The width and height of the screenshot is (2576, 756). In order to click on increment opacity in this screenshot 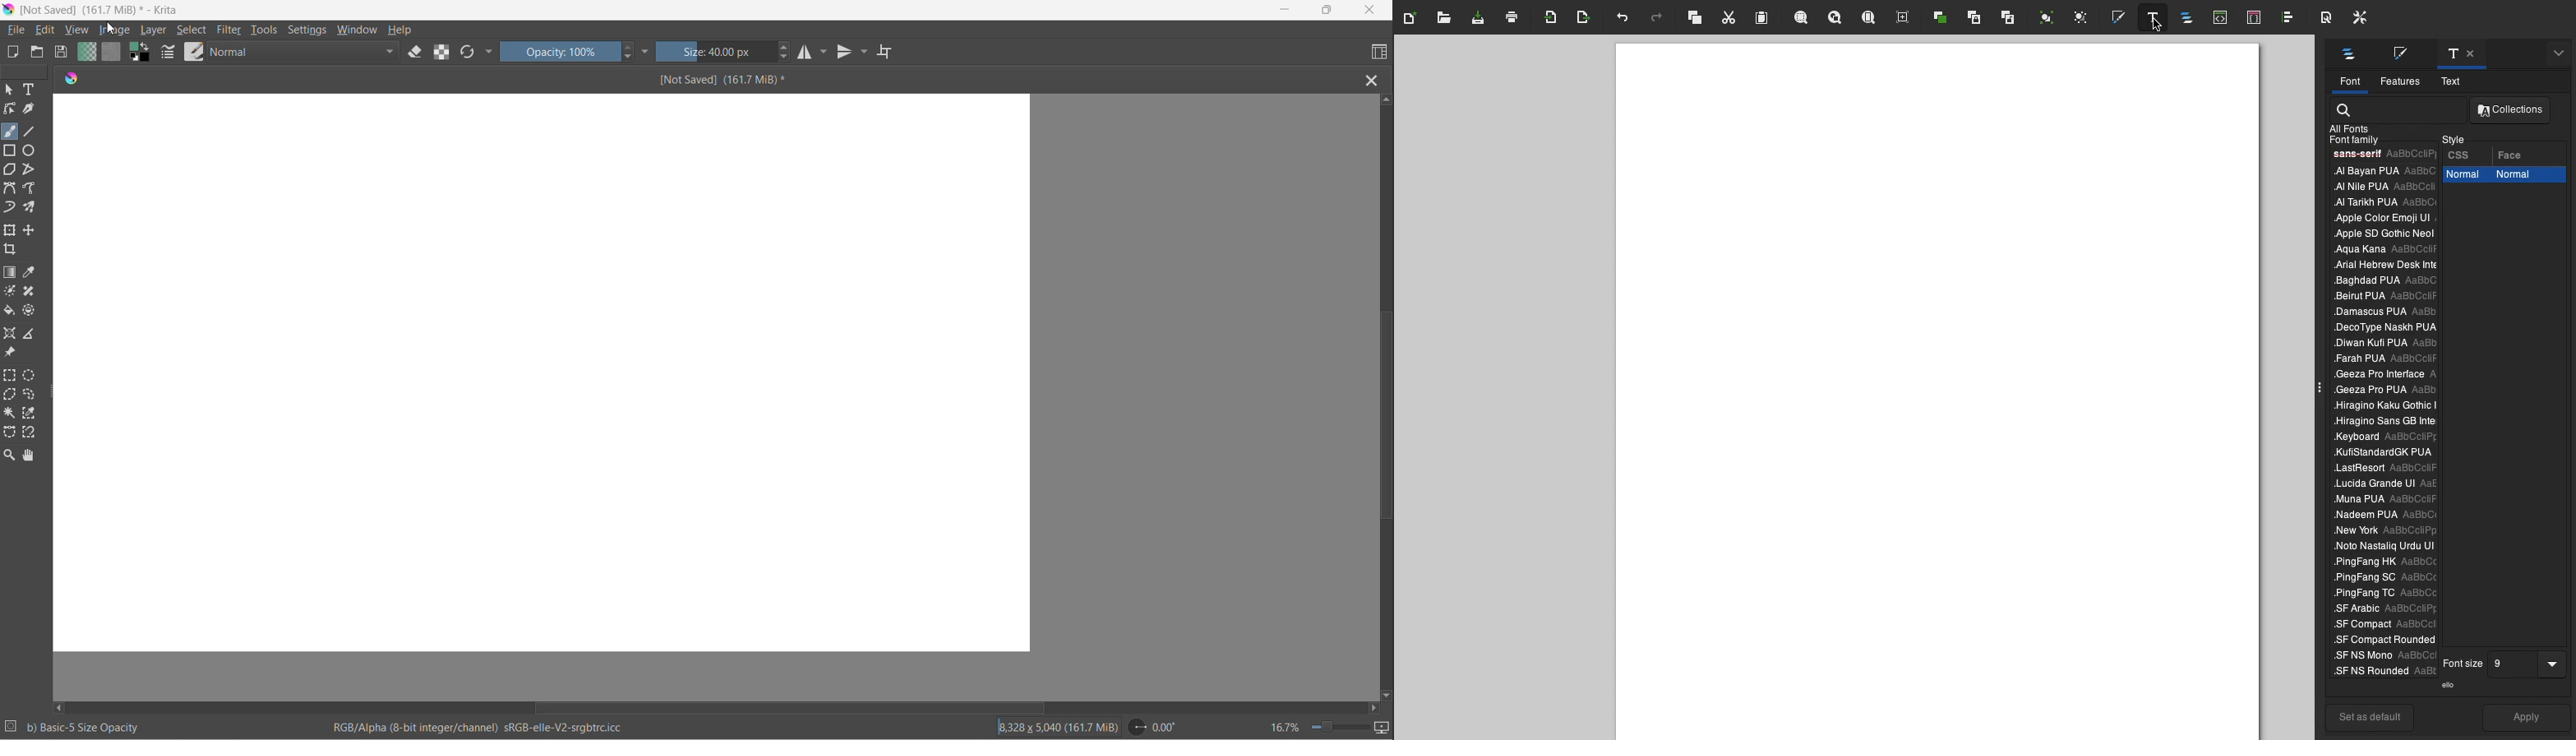, I will do `click(629, 48)`.